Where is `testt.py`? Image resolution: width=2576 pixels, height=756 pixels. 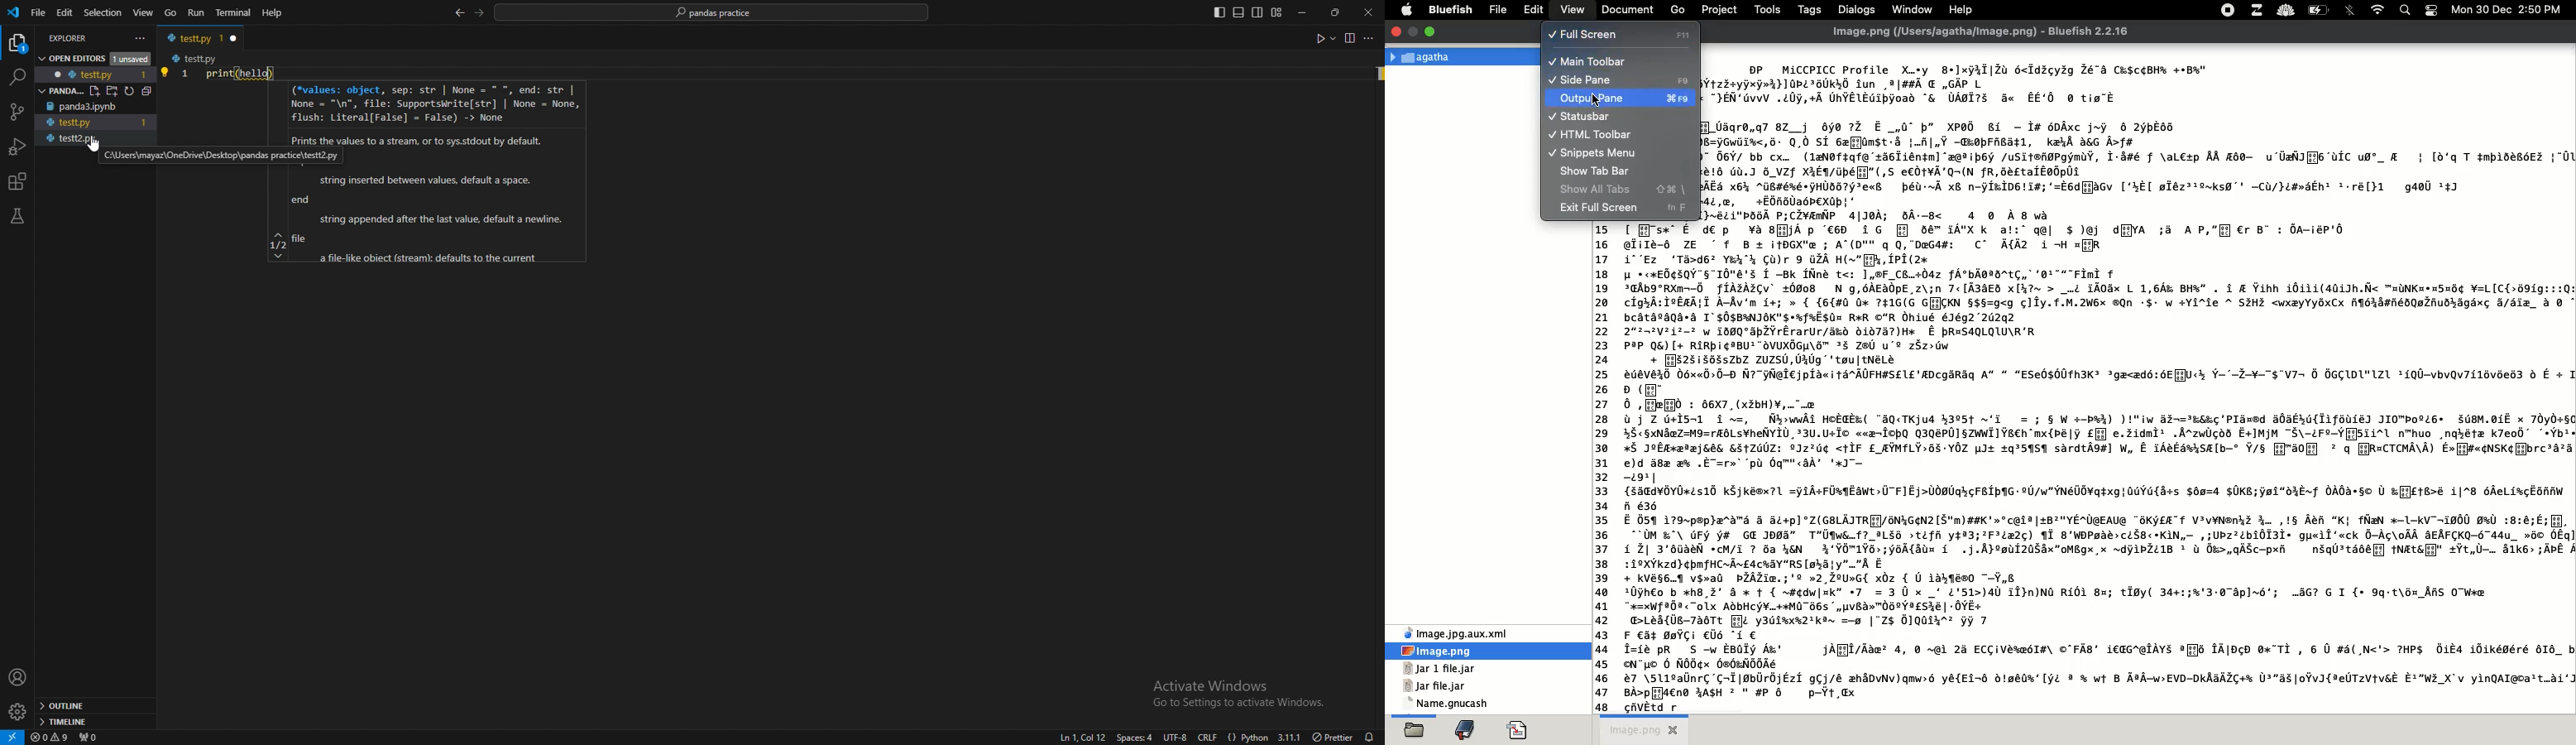 testt.py is located at coordinates (194, 59).